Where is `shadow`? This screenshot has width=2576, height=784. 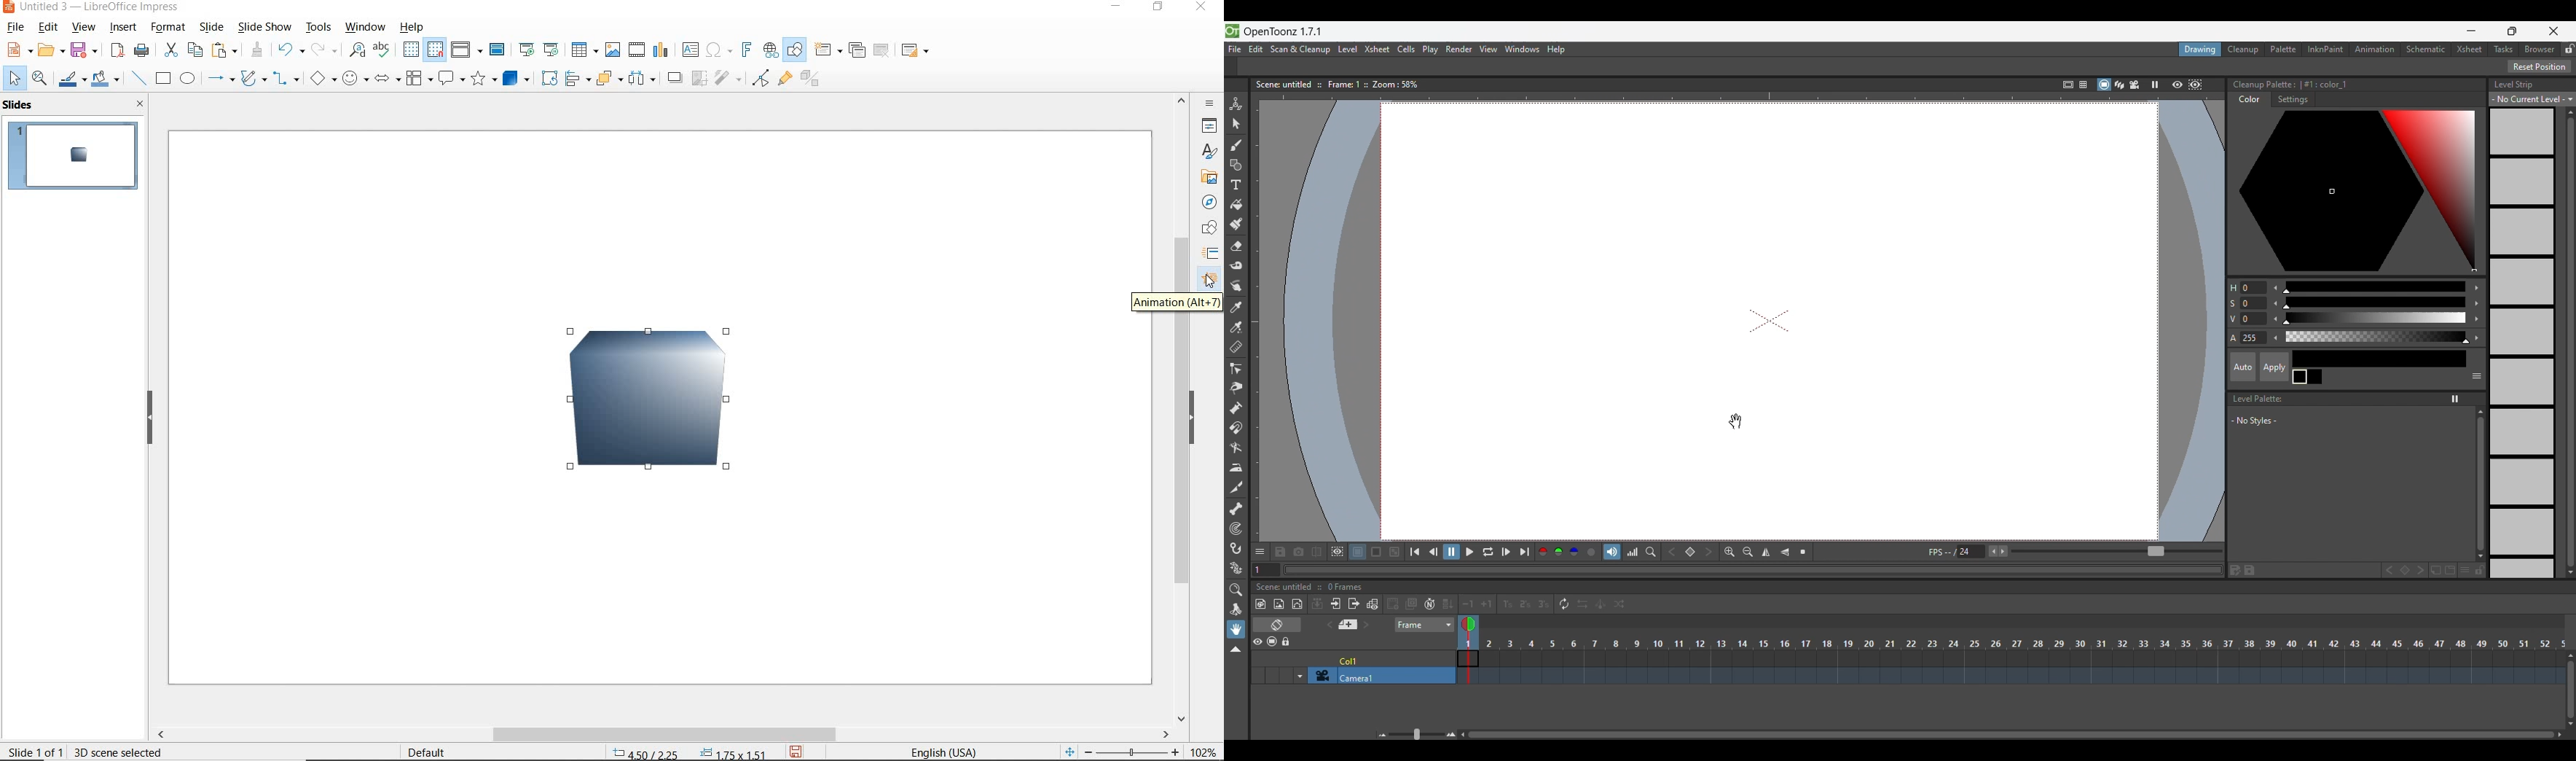
shadow is located at coordinates (677, 78).